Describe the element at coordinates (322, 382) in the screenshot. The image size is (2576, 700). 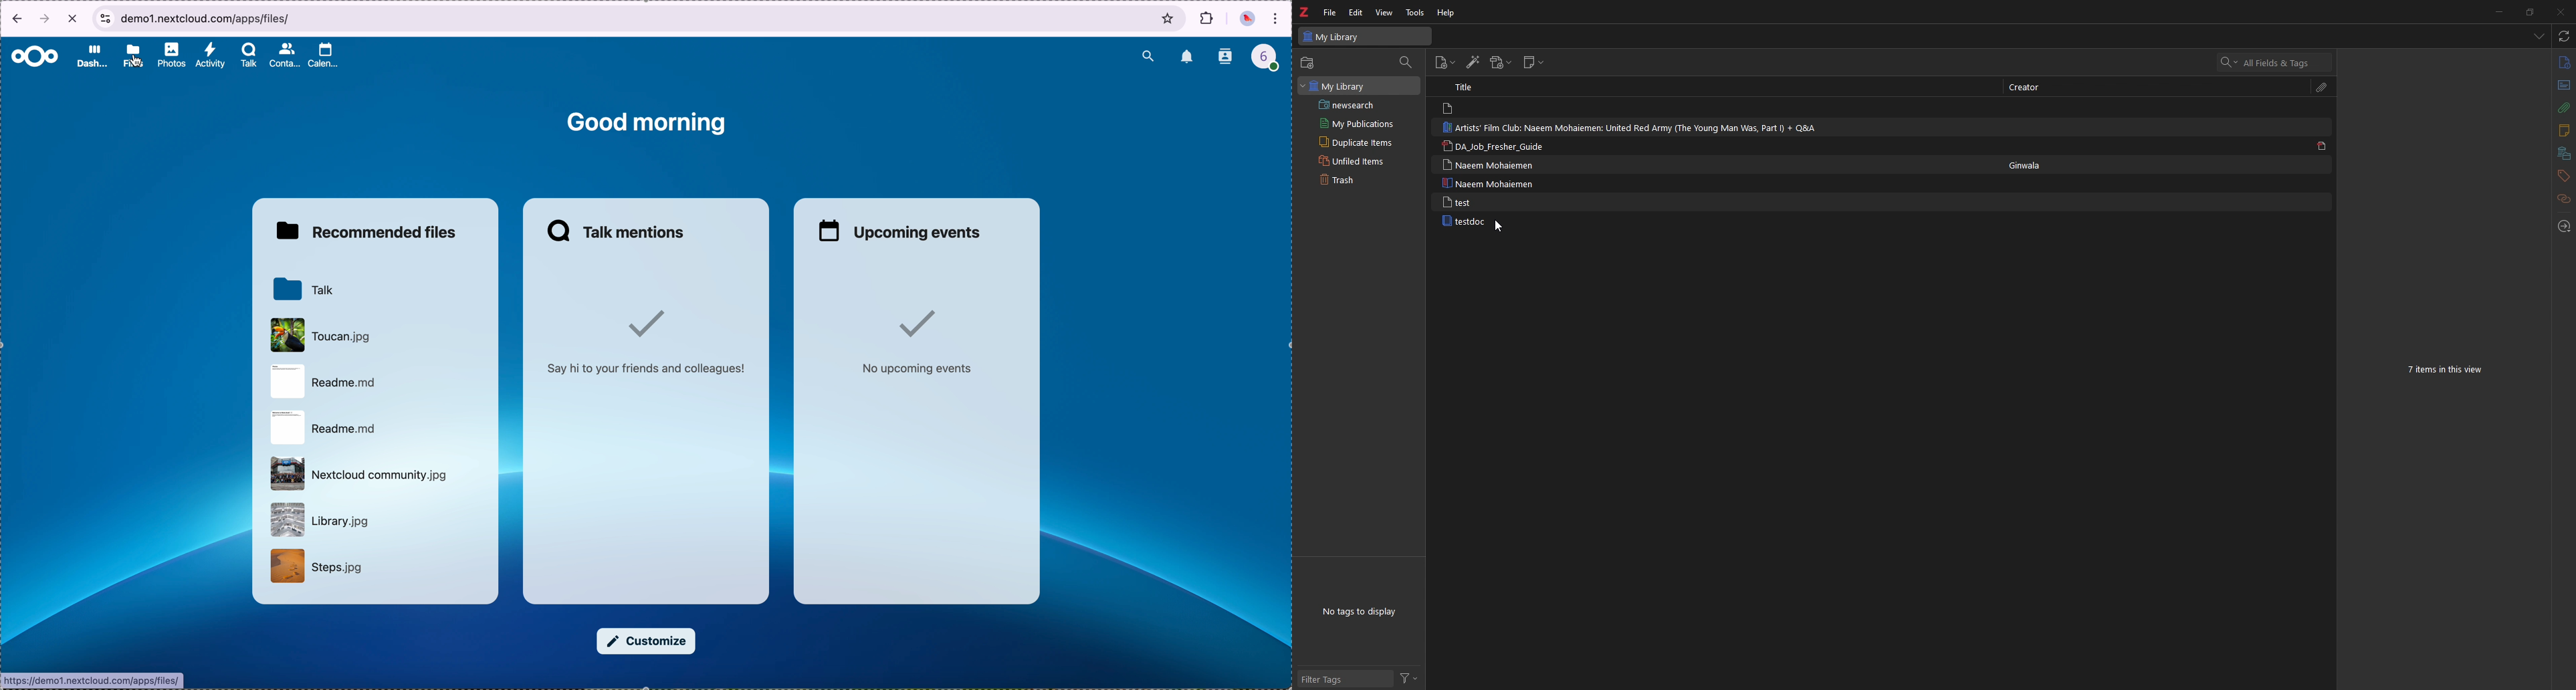
I see `readme.md` at that location.